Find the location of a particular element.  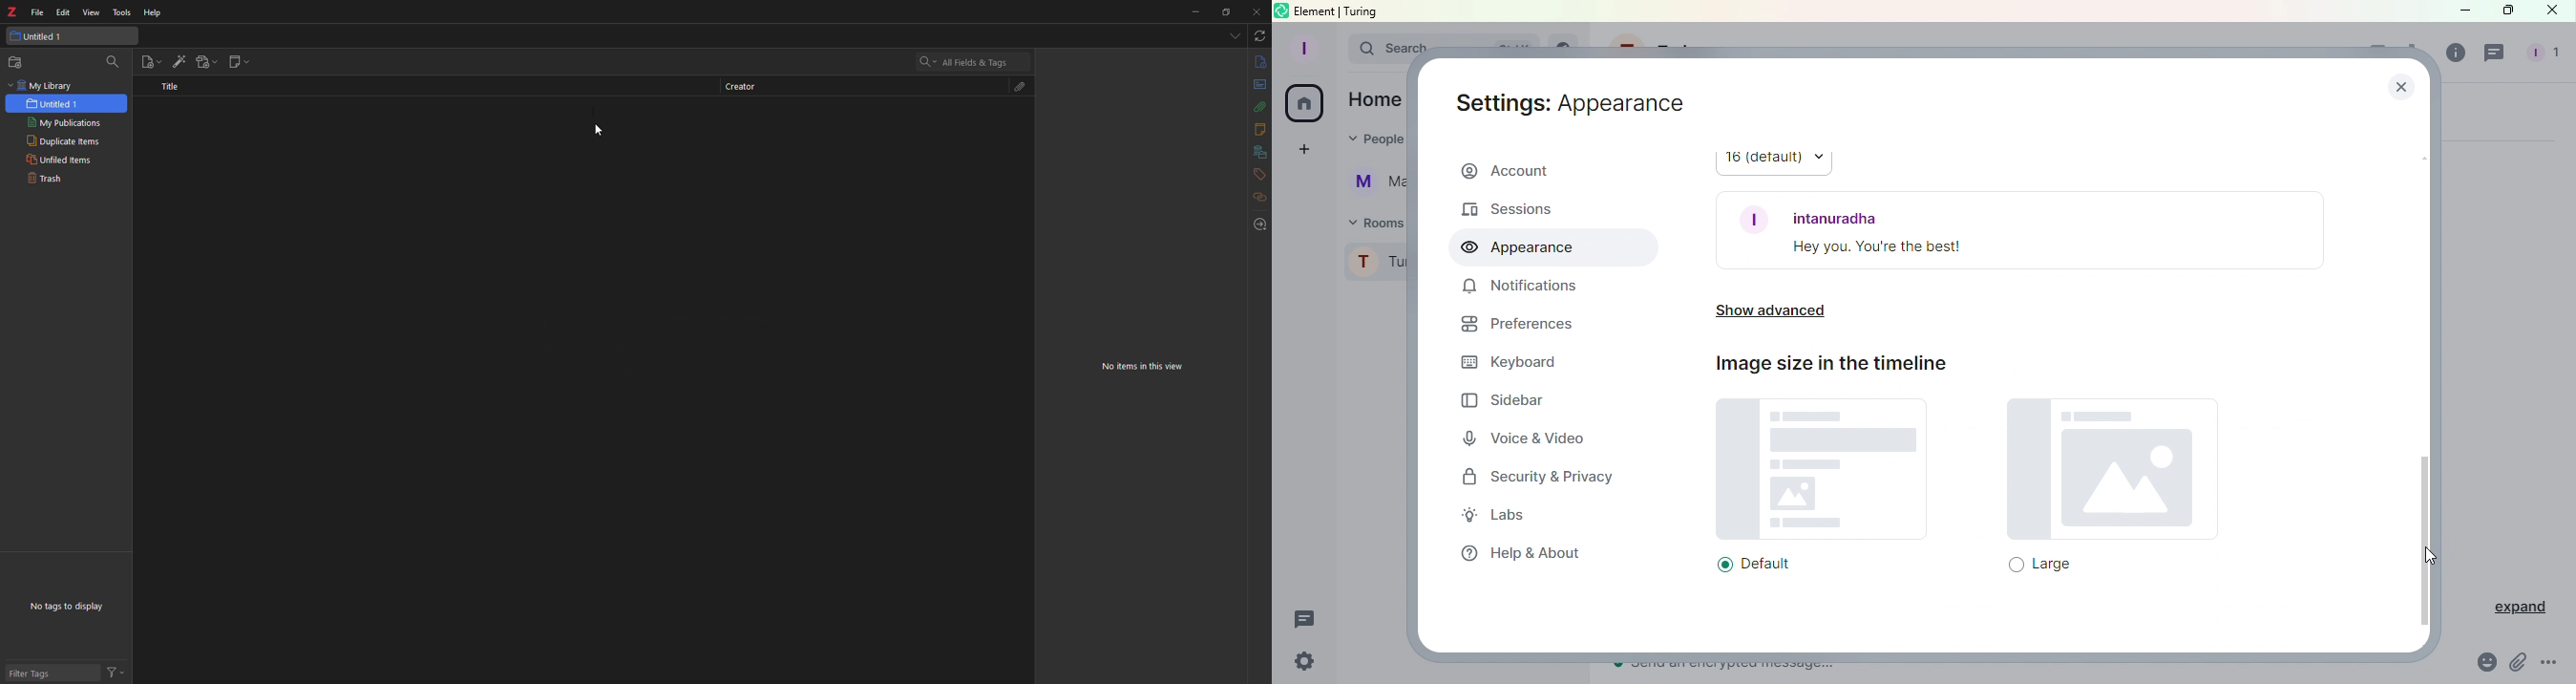

no tags is located at coordinates (73, 604).